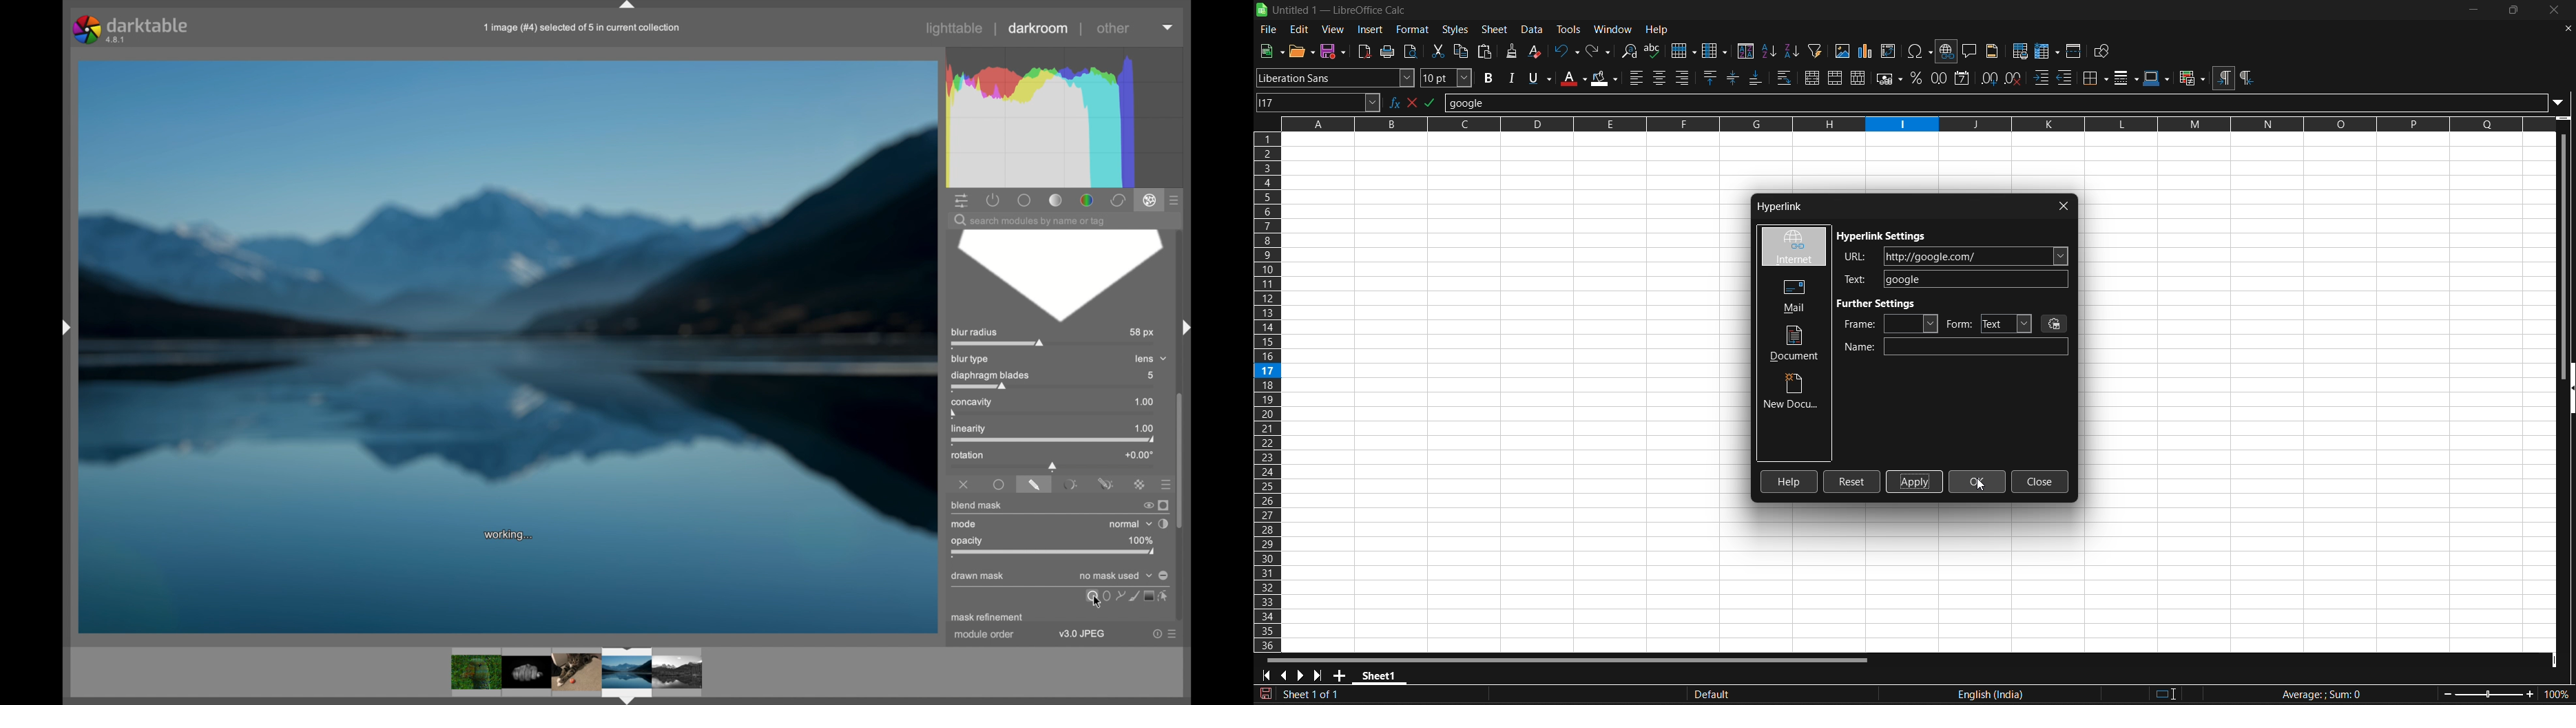 Image resolution: width=2576 pixels, height=728 pixels. Describe the element at coordinates (576, 672) in the screenshot. I see `photos` at that location.